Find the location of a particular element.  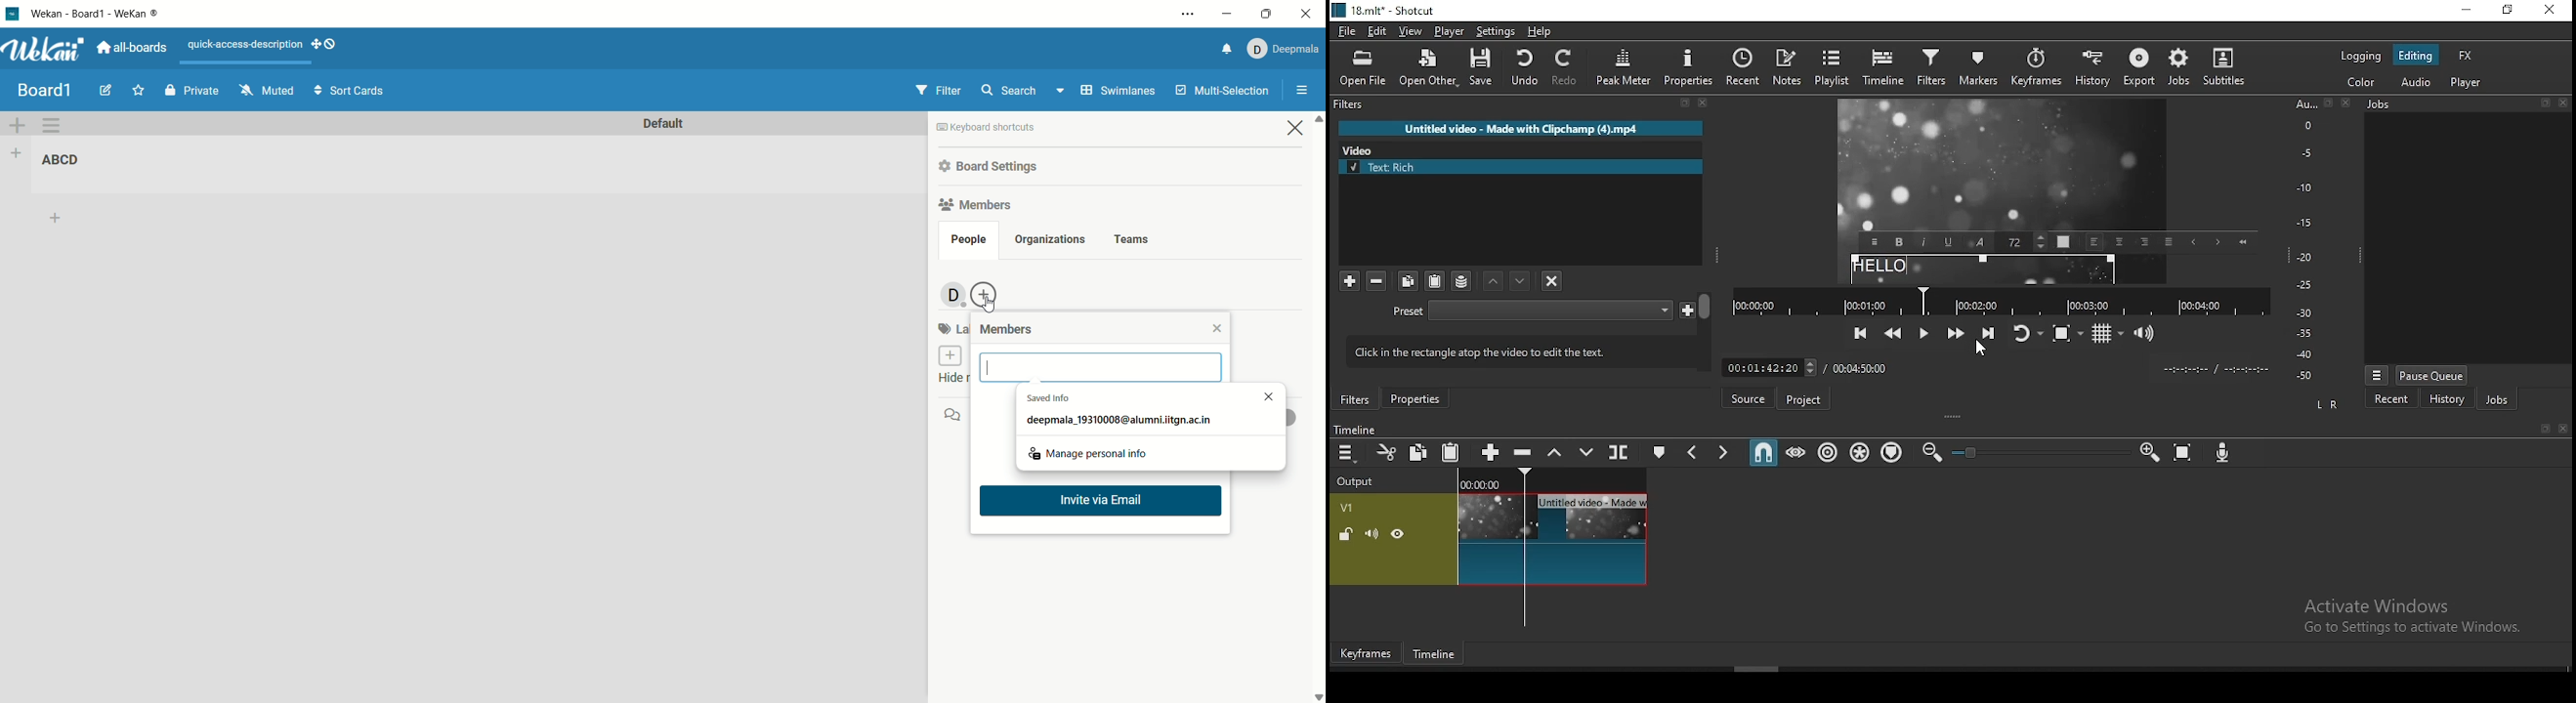

file is located at coordinates (1347, 32).